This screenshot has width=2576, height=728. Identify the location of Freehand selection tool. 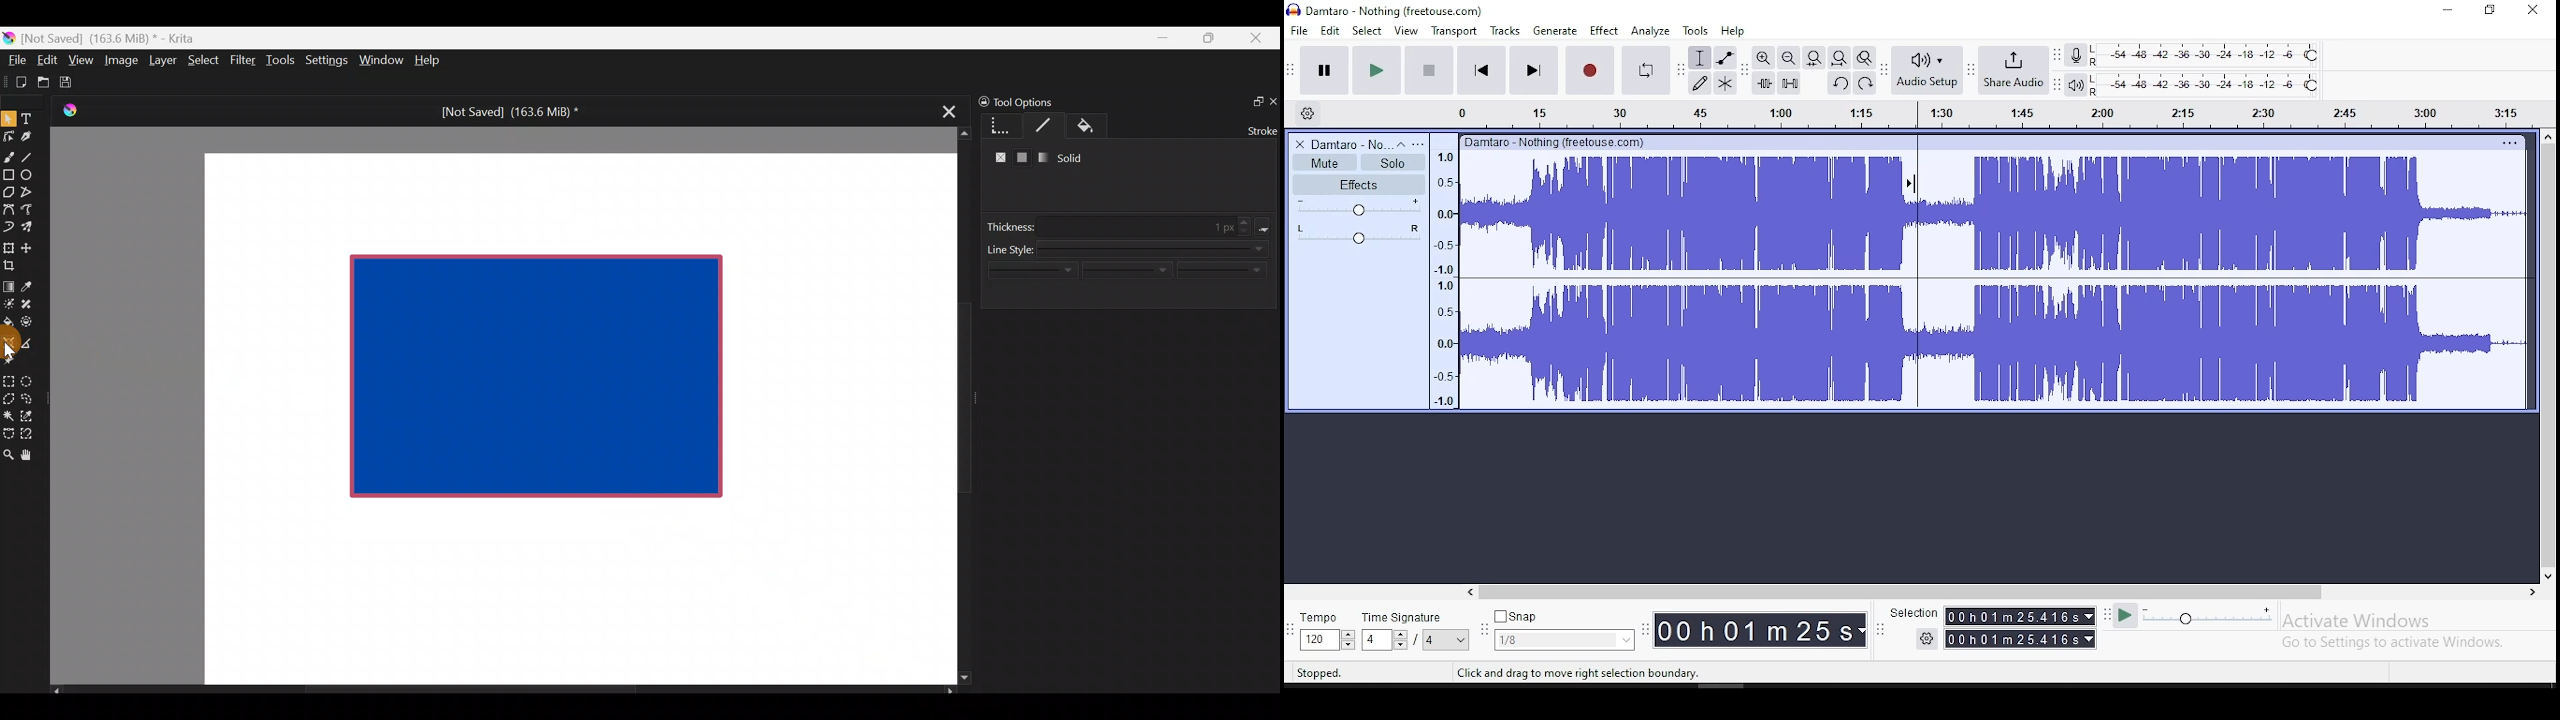
(29, 397).